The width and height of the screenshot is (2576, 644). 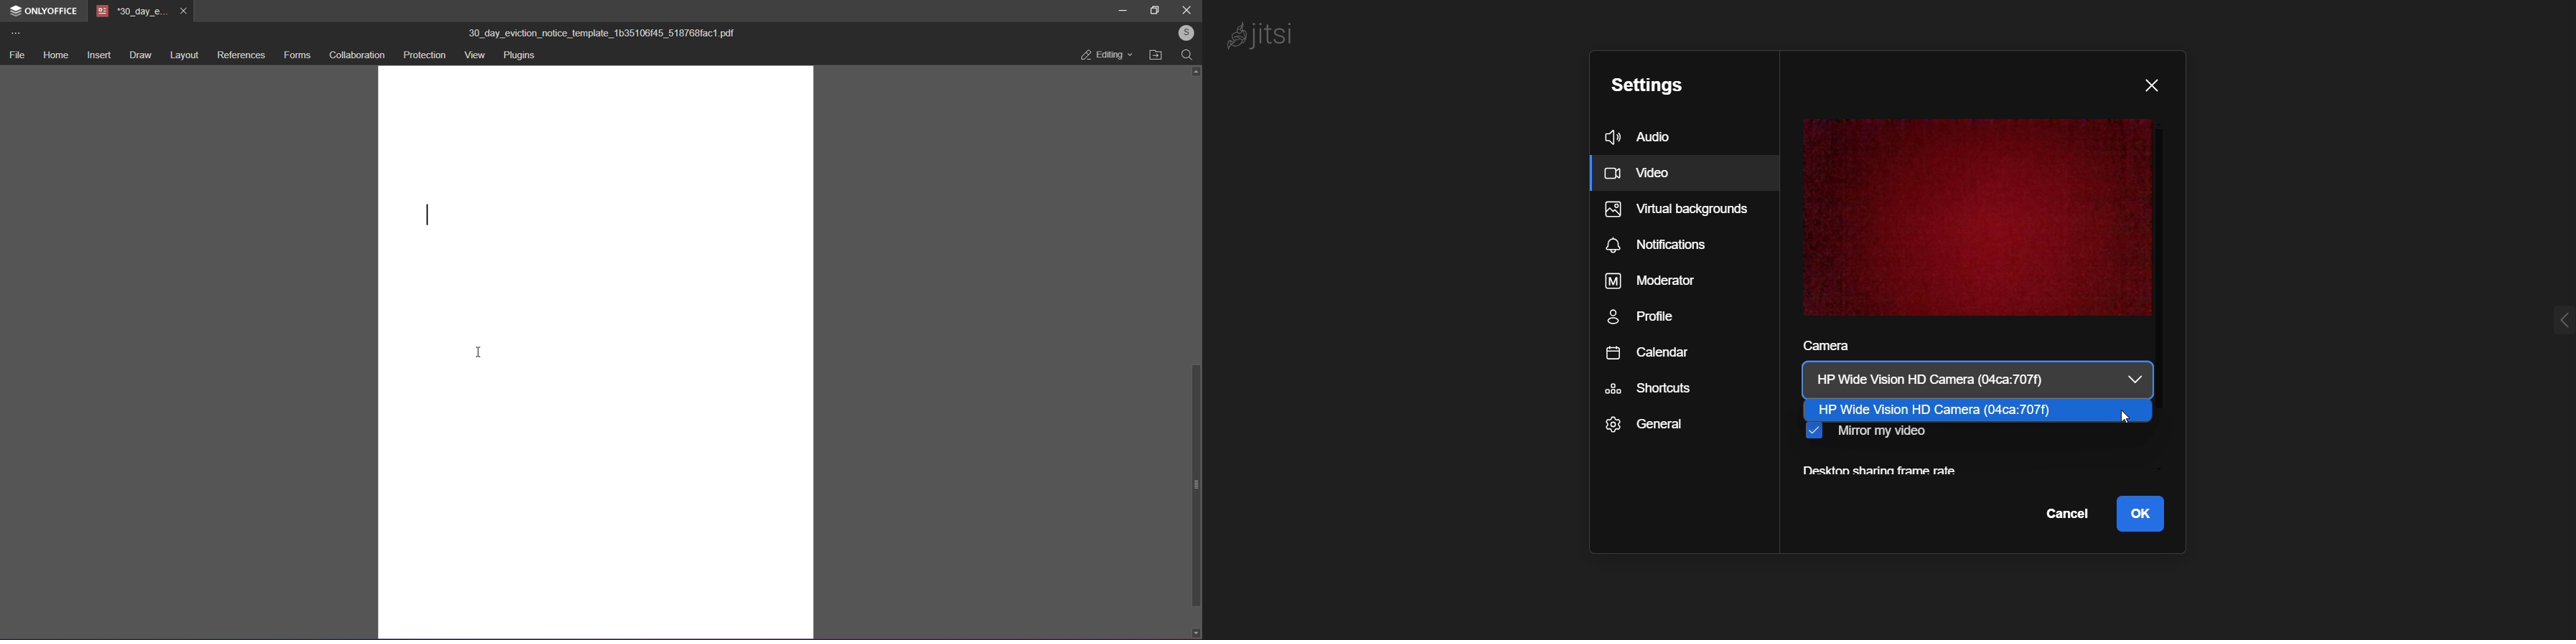 What do you see at coordinates (2150, 83) in the screenshot?
I see `close` at bounding box center [2150, 83].